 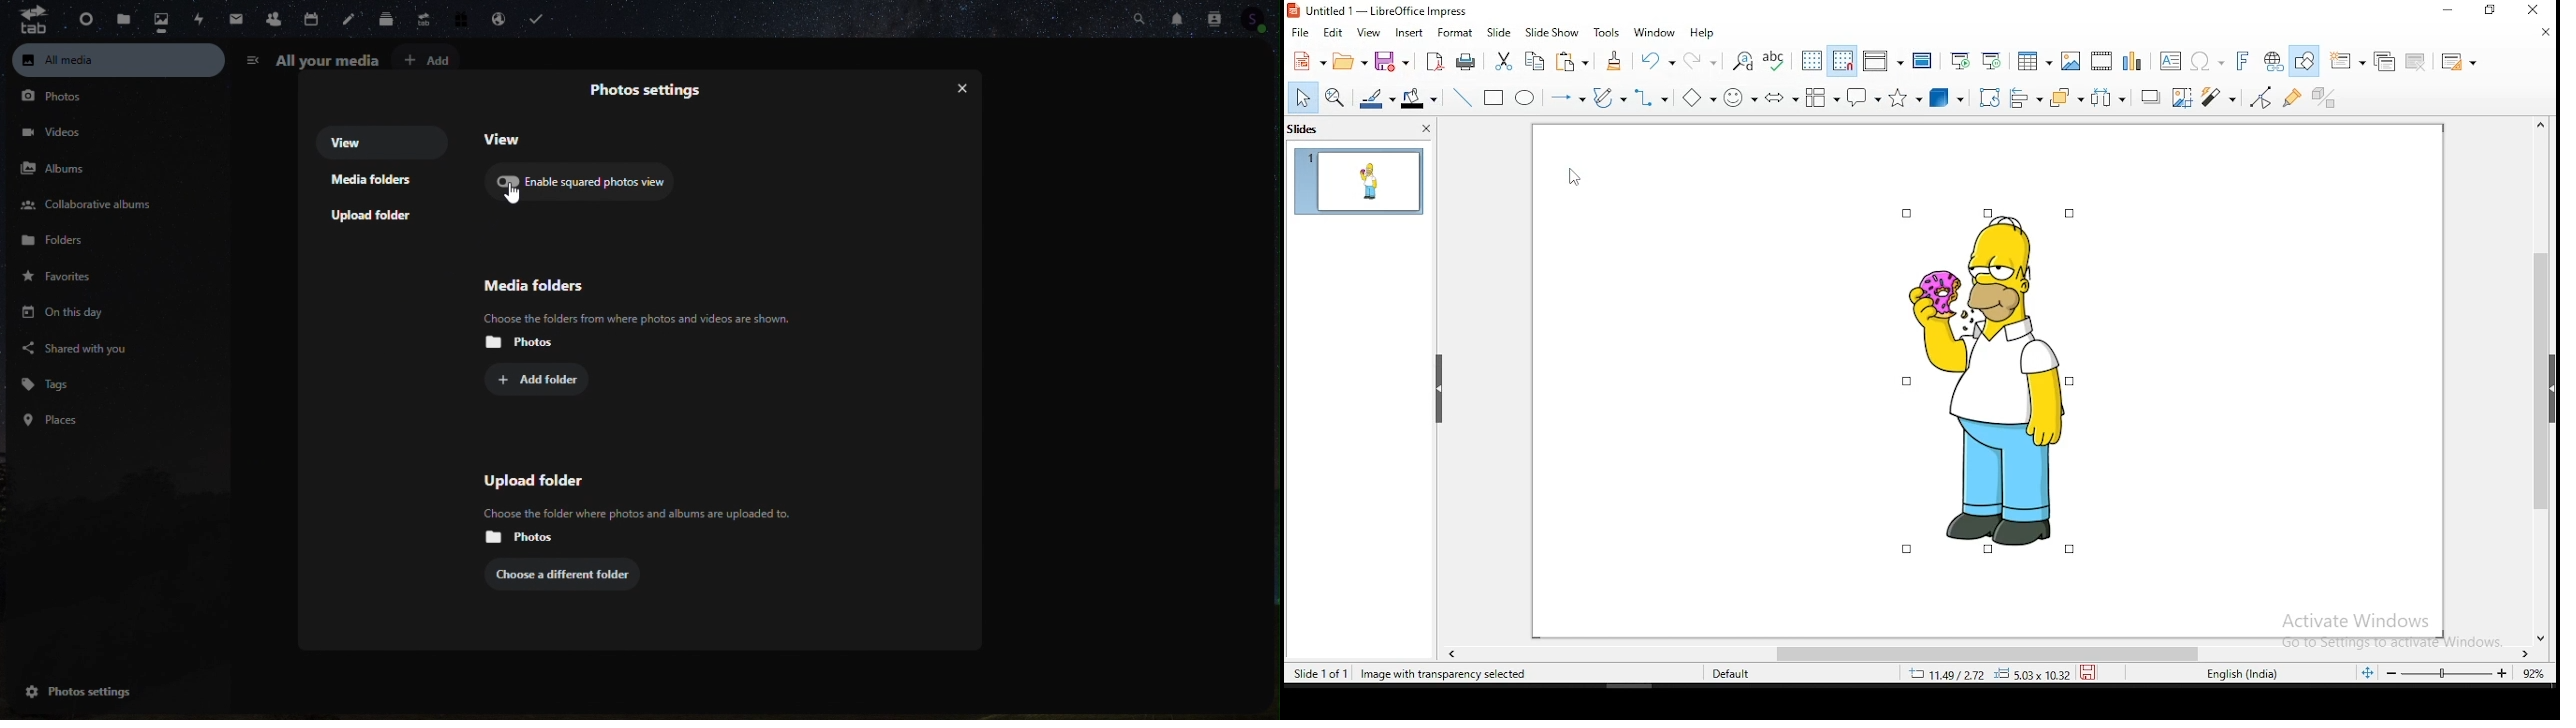 What do you see at coordinates (956, 81) in the screenshot?
I see `Close` at bounding box center [956, 81].